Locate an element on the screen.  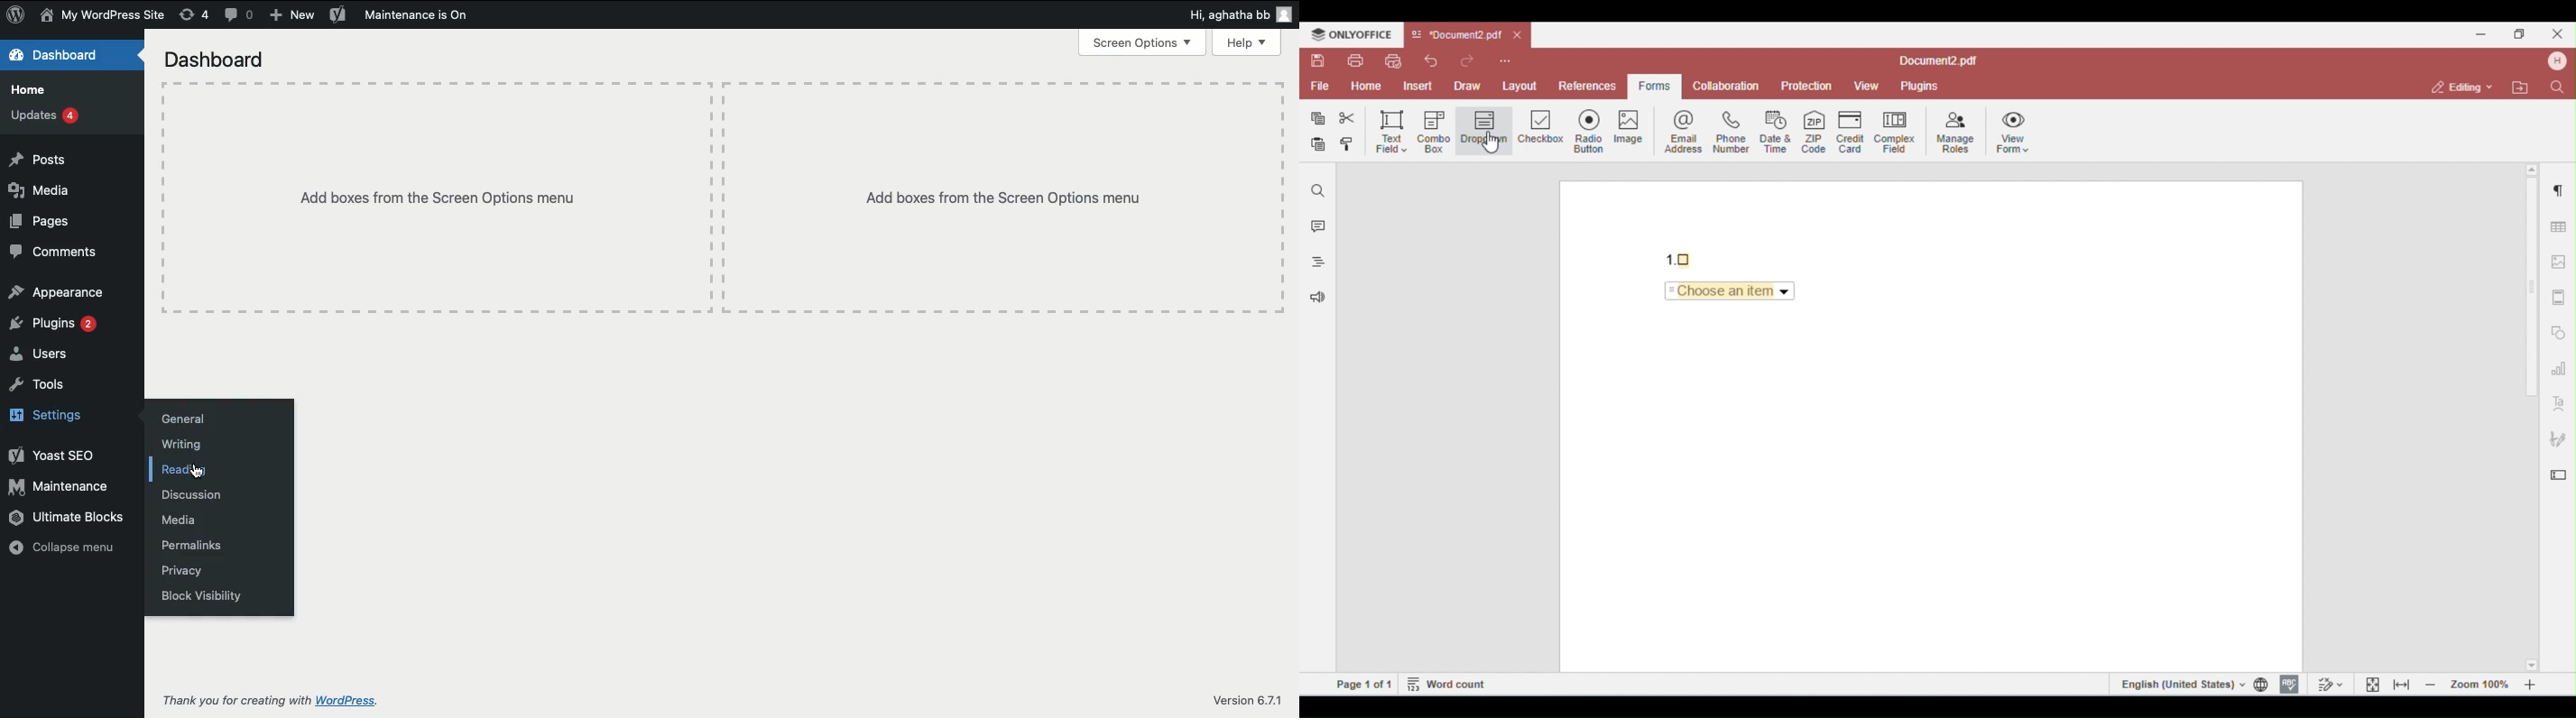
dashboard is located at coordinates (217, 60).